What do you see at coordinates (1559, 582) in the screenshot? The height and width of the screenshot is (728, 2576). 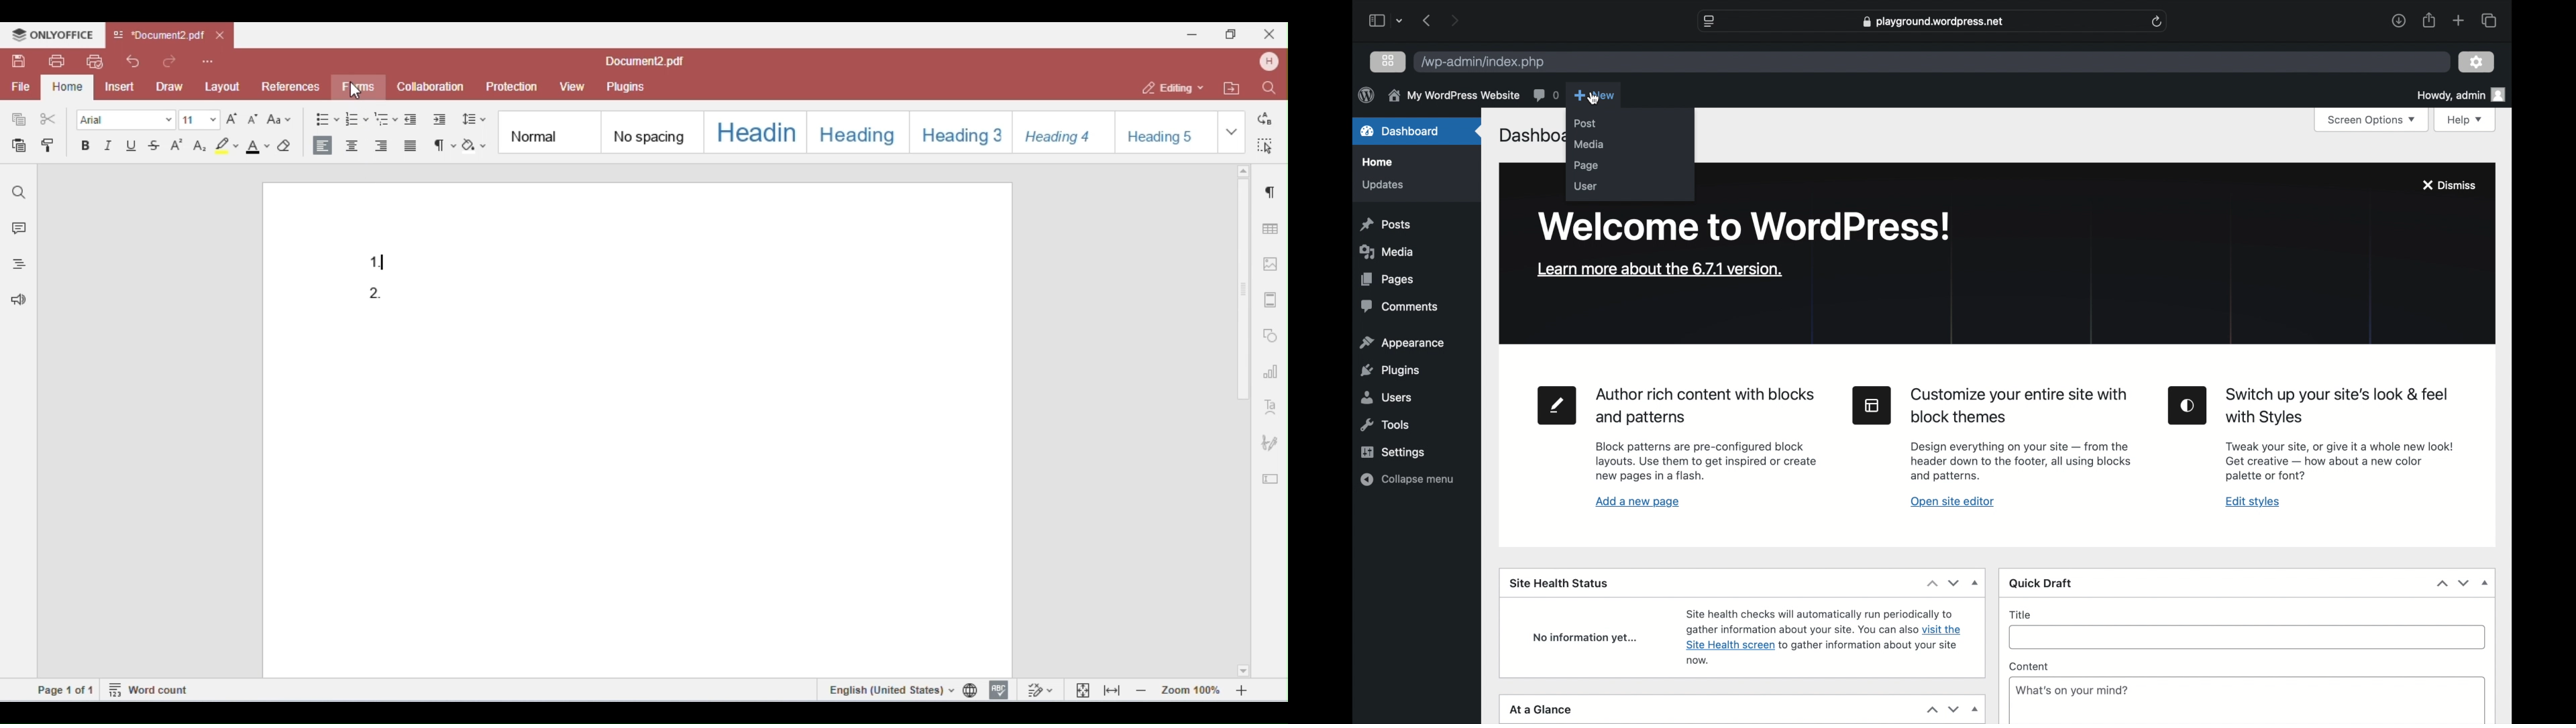 I see `site health status` at bounding box center [1559, 582].